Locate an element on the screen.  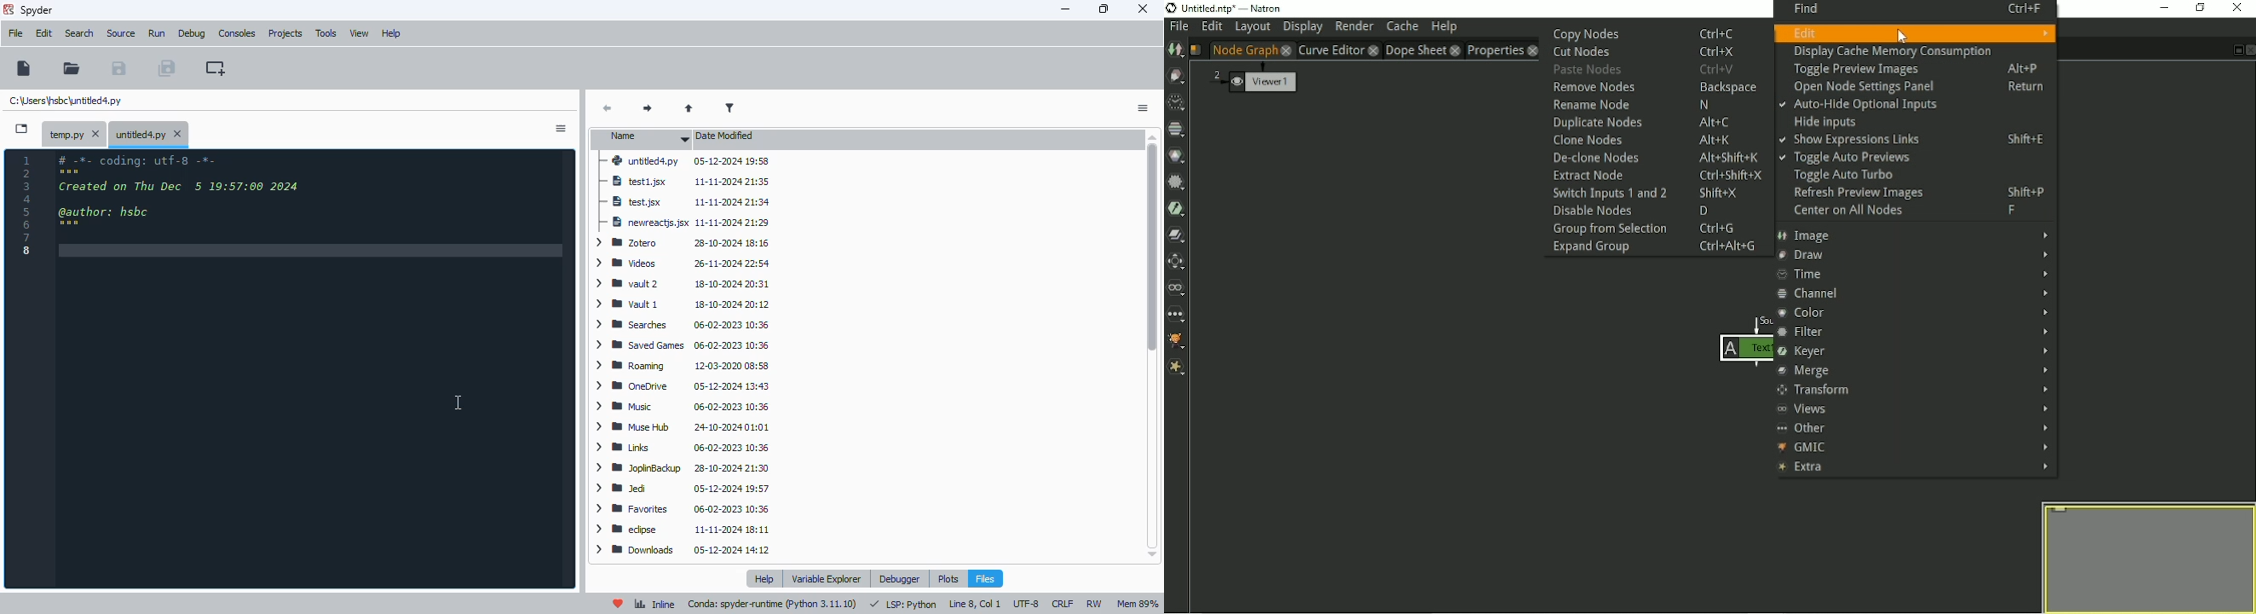
saved games  is located at coordinates (641, 345).